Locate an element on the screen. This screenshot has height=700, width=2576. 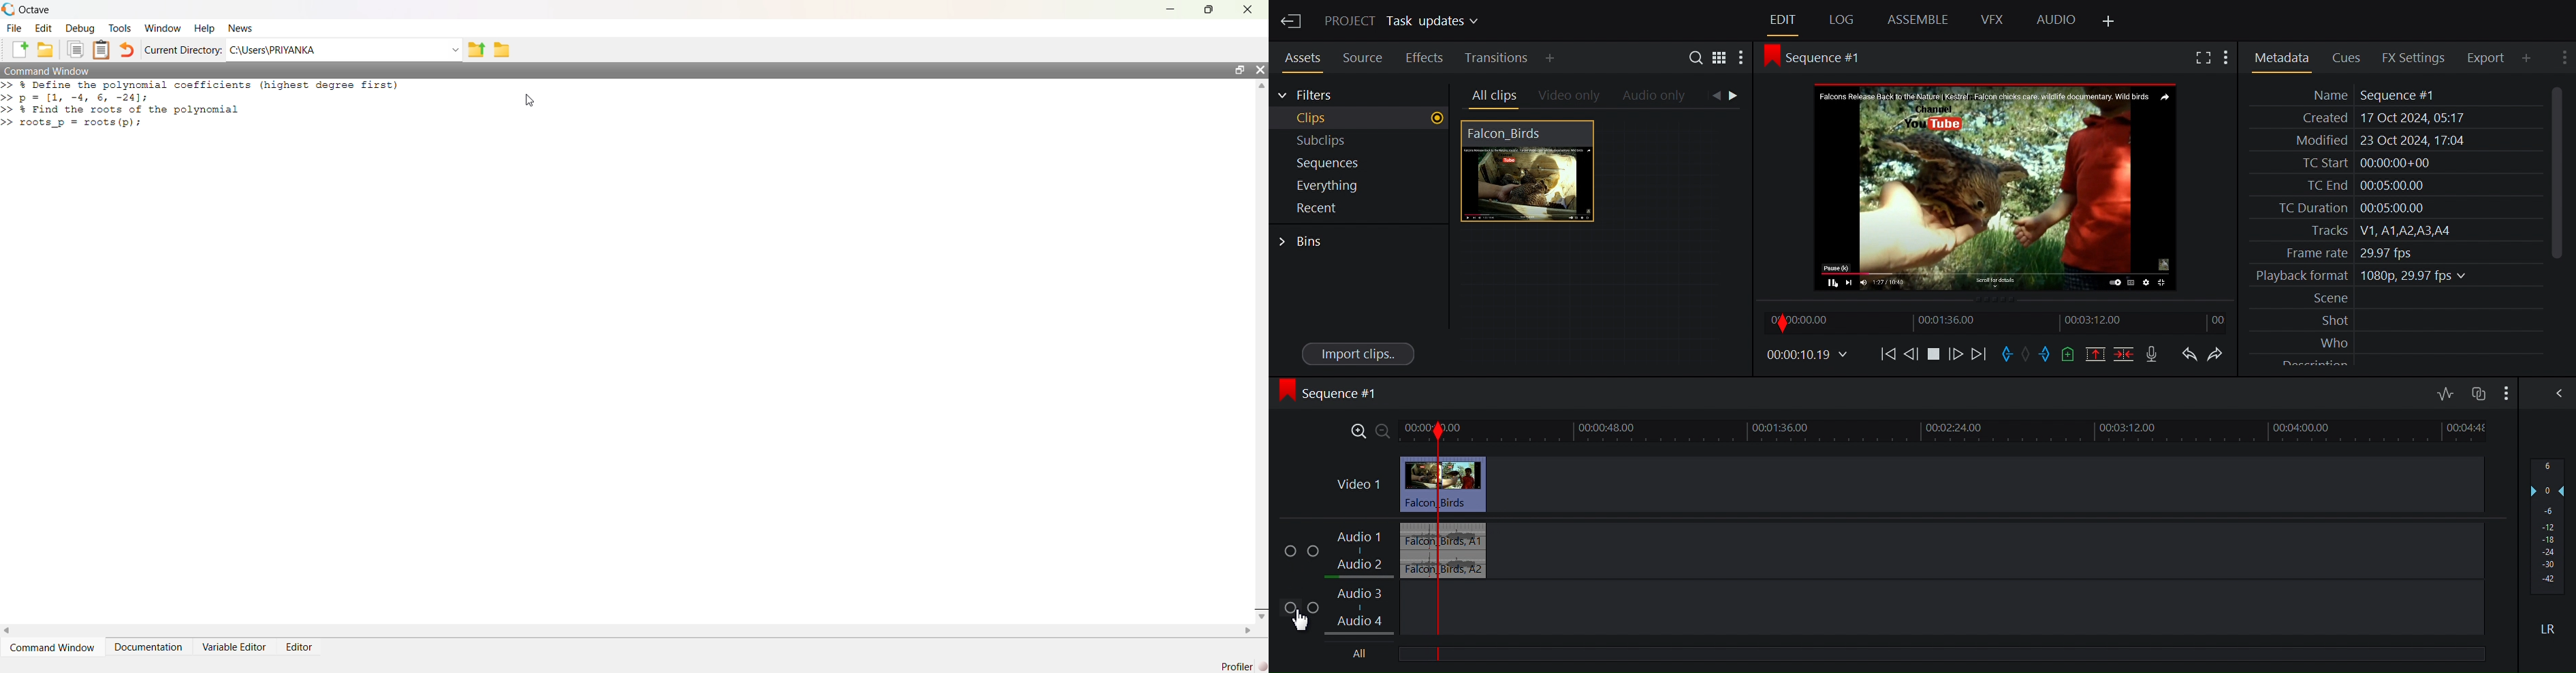
Add a cue is located at coordinates (2071, 354).